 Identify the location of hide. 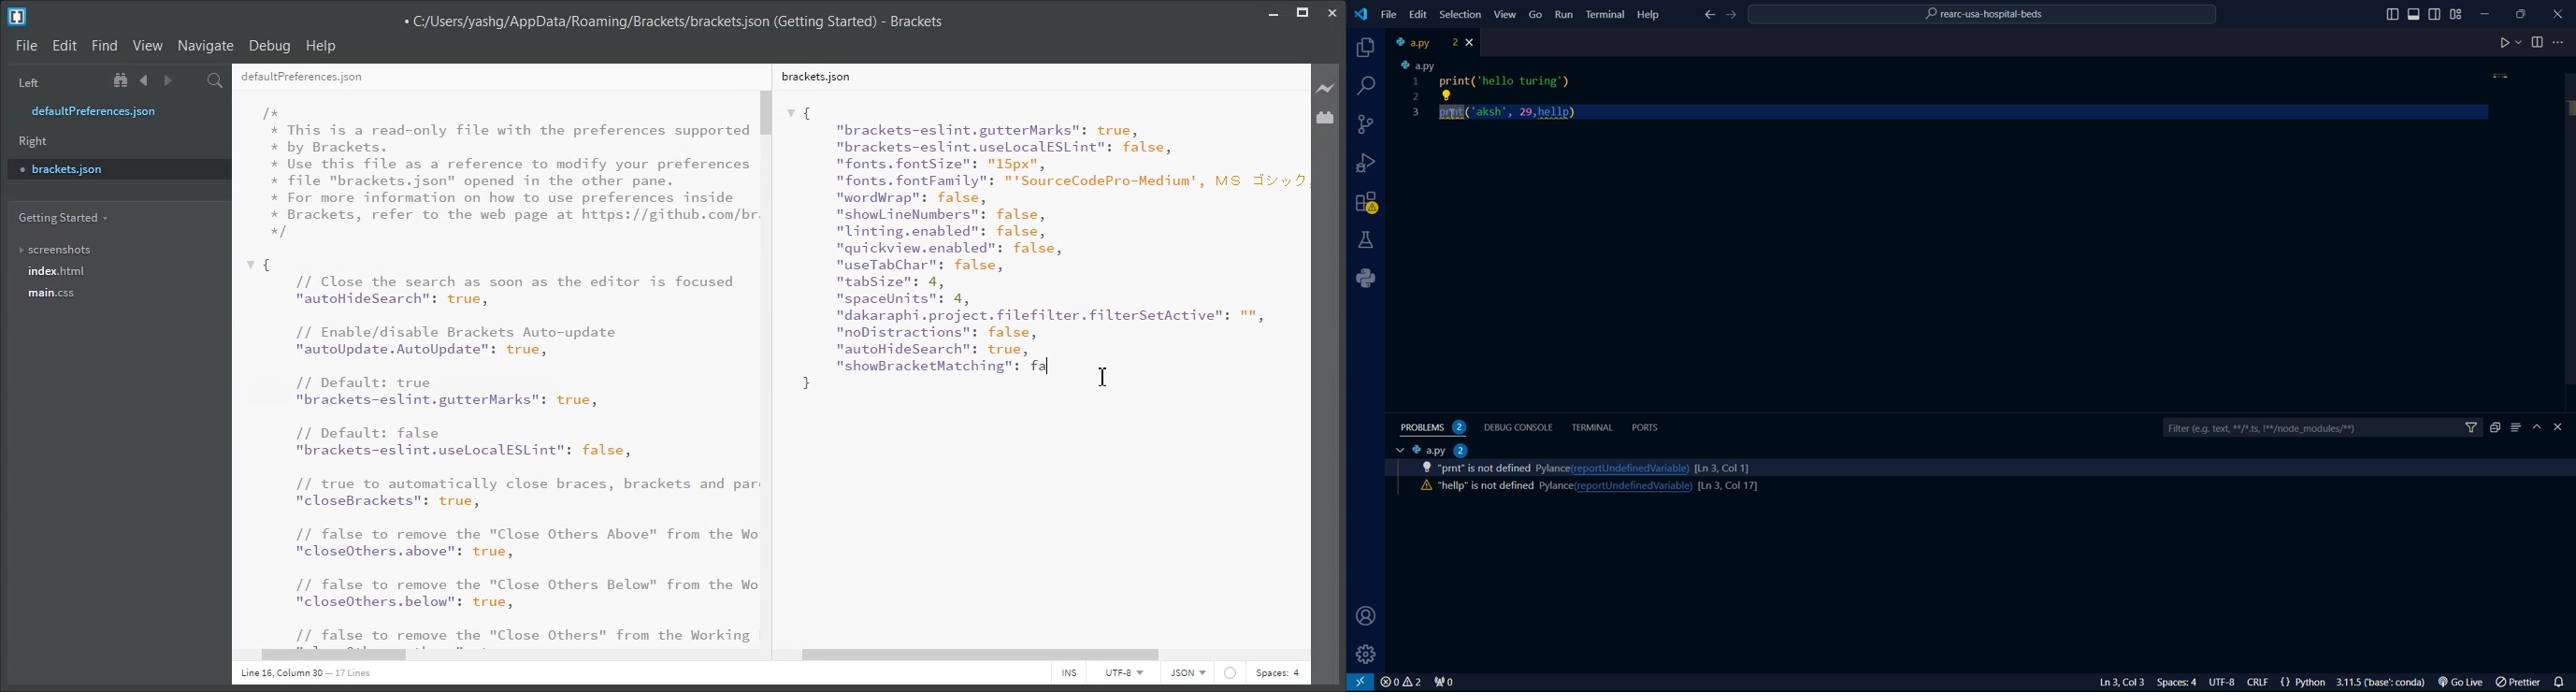
(2539, 428).